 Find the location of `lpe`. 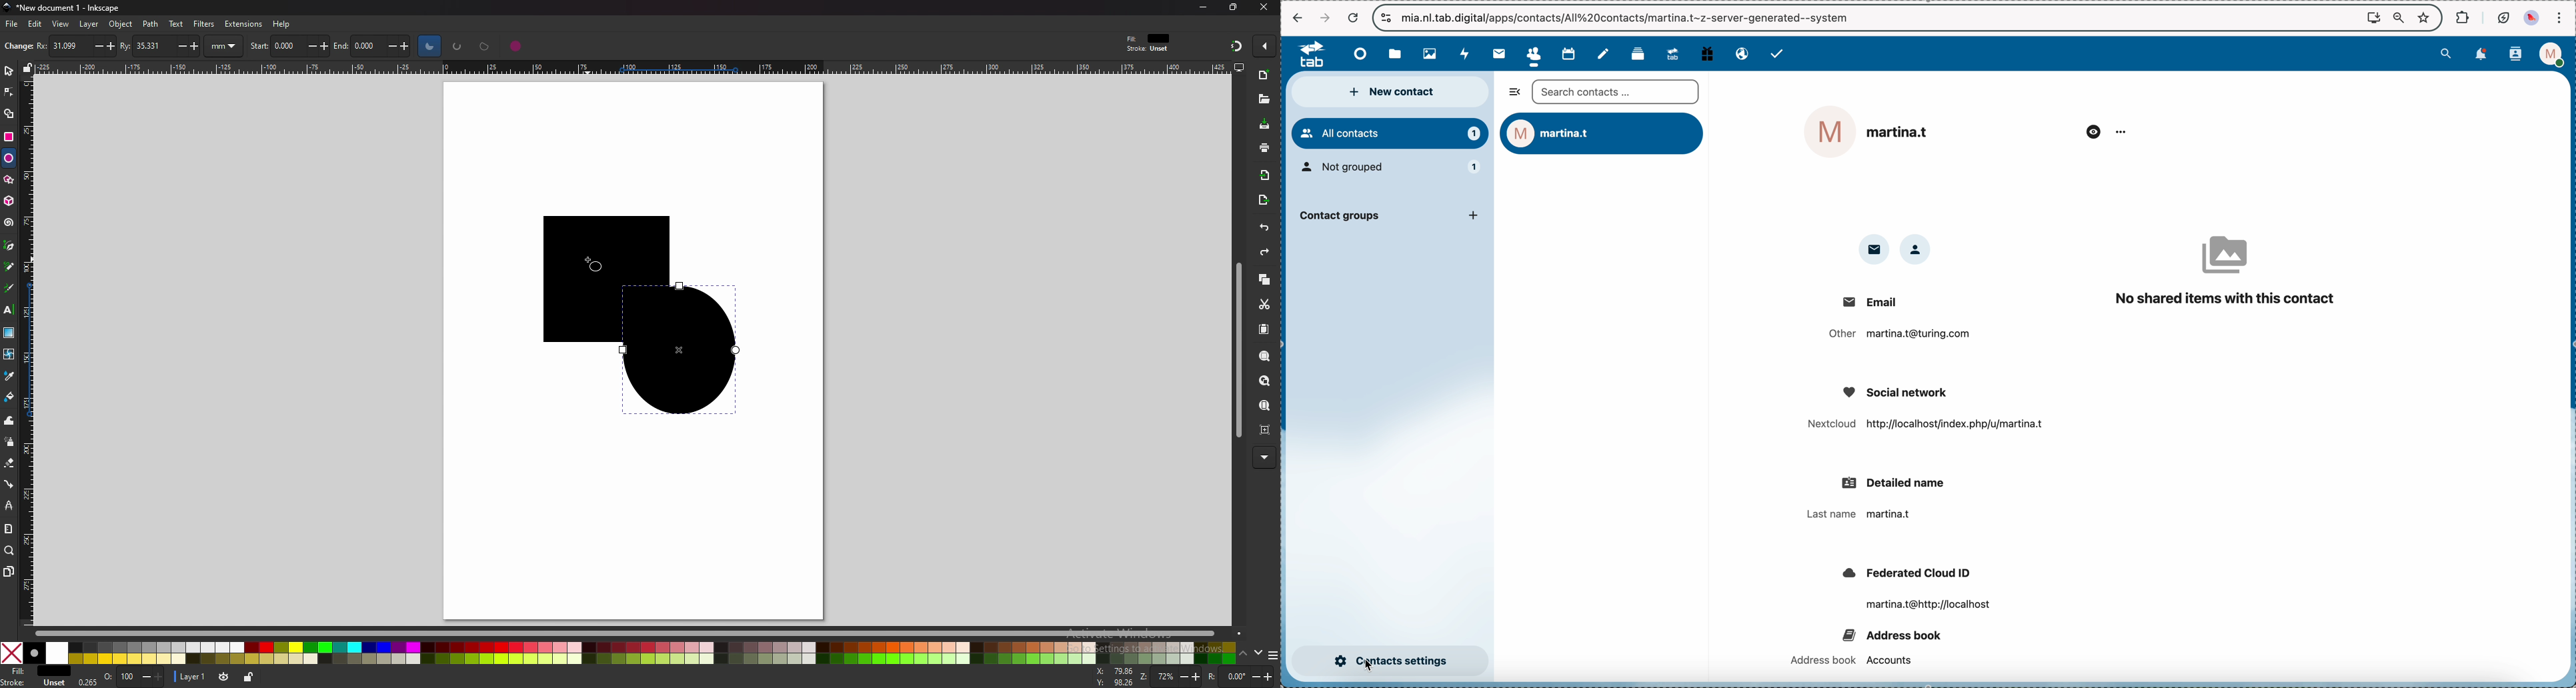

lpe is located at coordinates (9, 505).